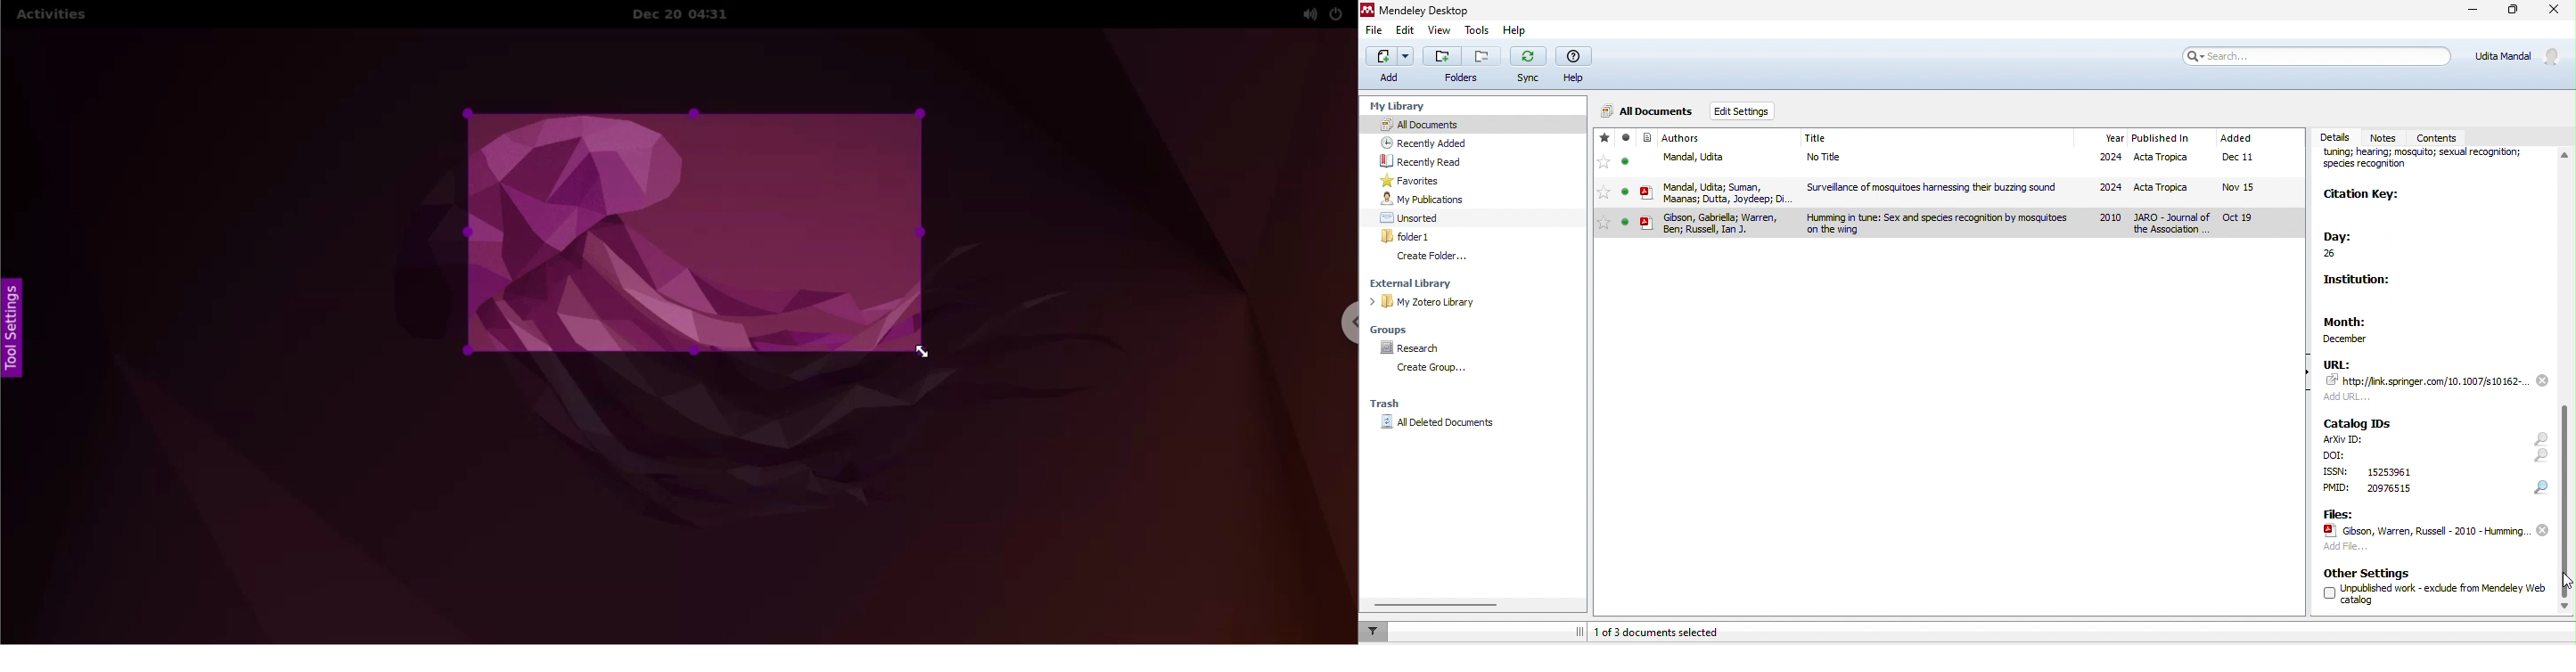 Image resolution: width=2576 pixels, height=672 pixels. Describe the element at coordinates (1981, 191) in the screenshot. I see `file` at that location.